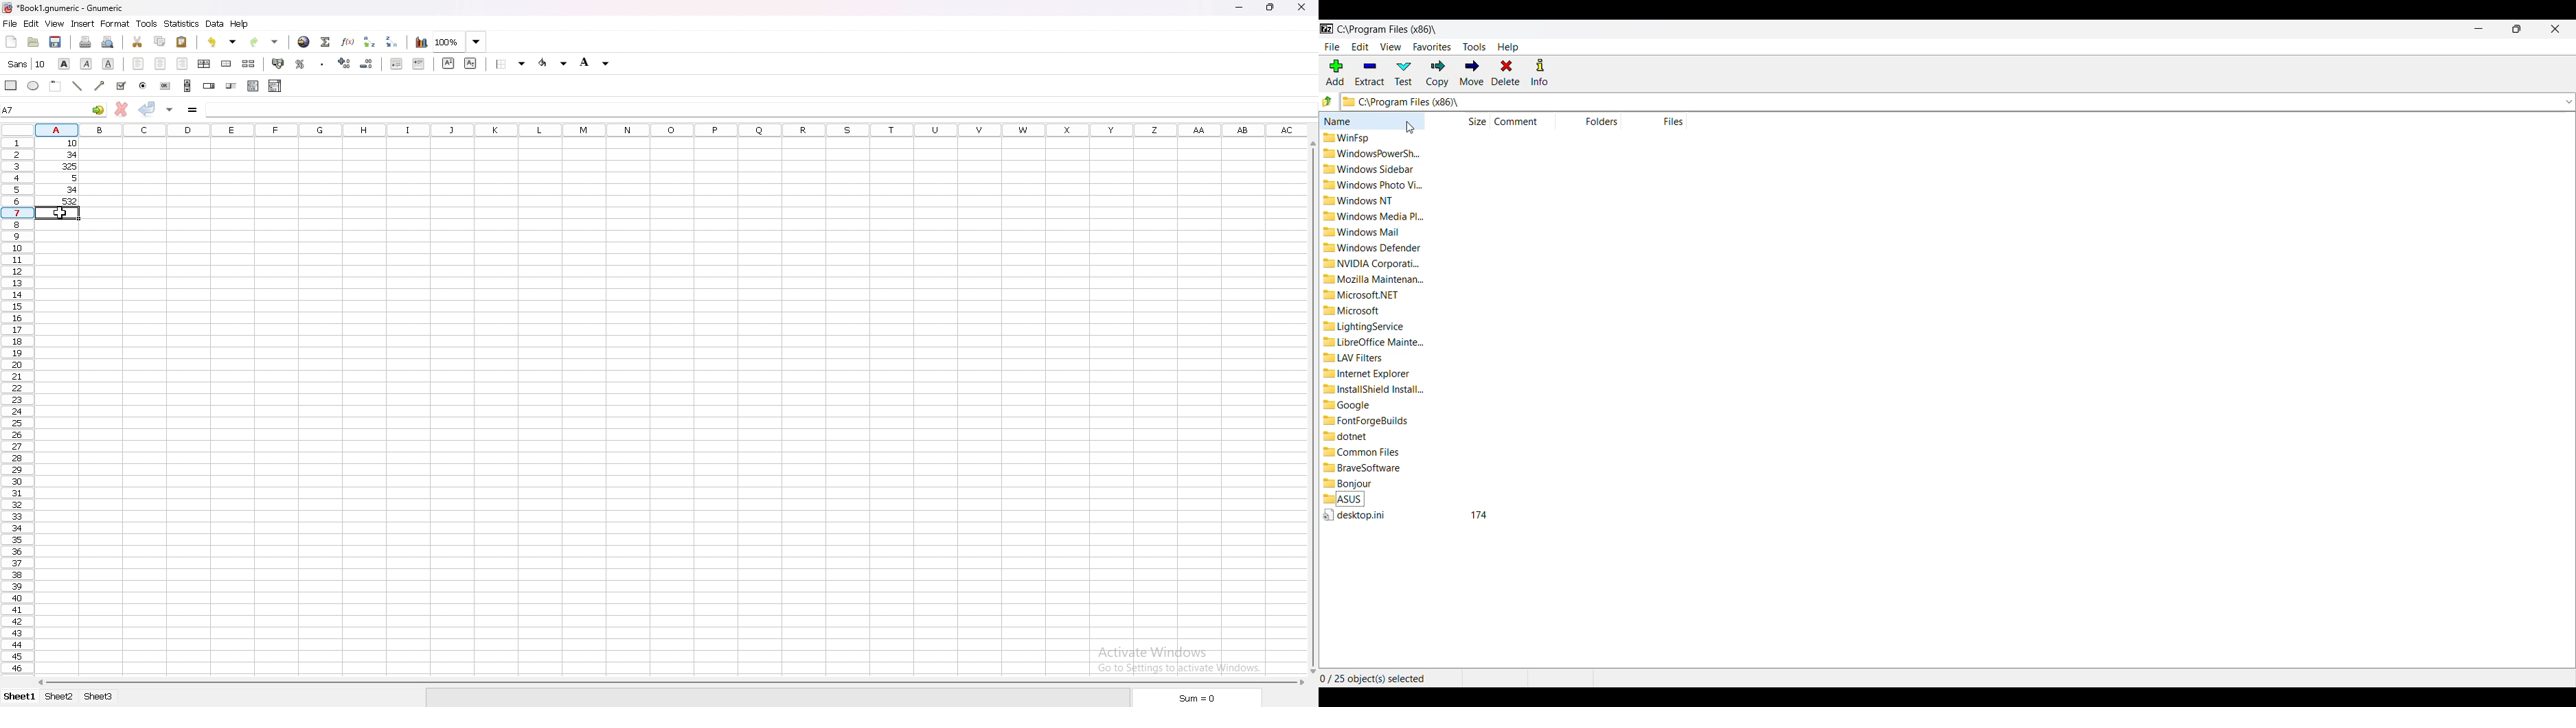 Image resolution: width=2576 pixels, height=728 pixels. I want to click on superscript, so click(448, 64).